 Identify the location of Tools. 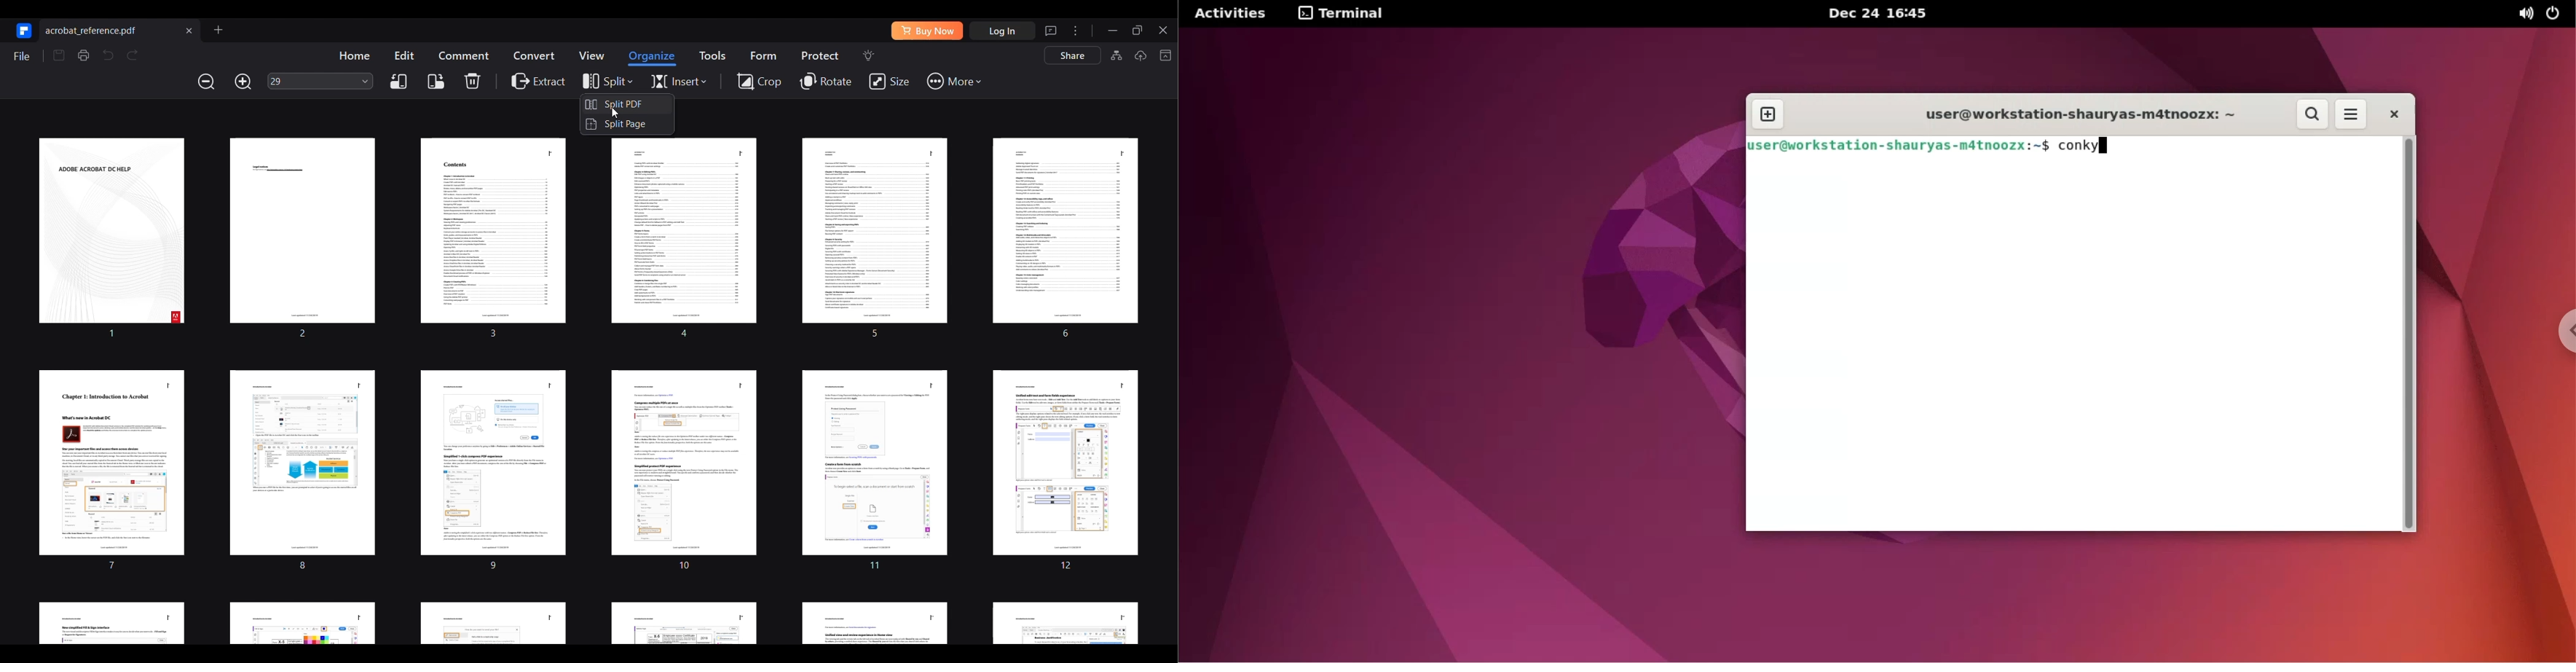
(712, 55).